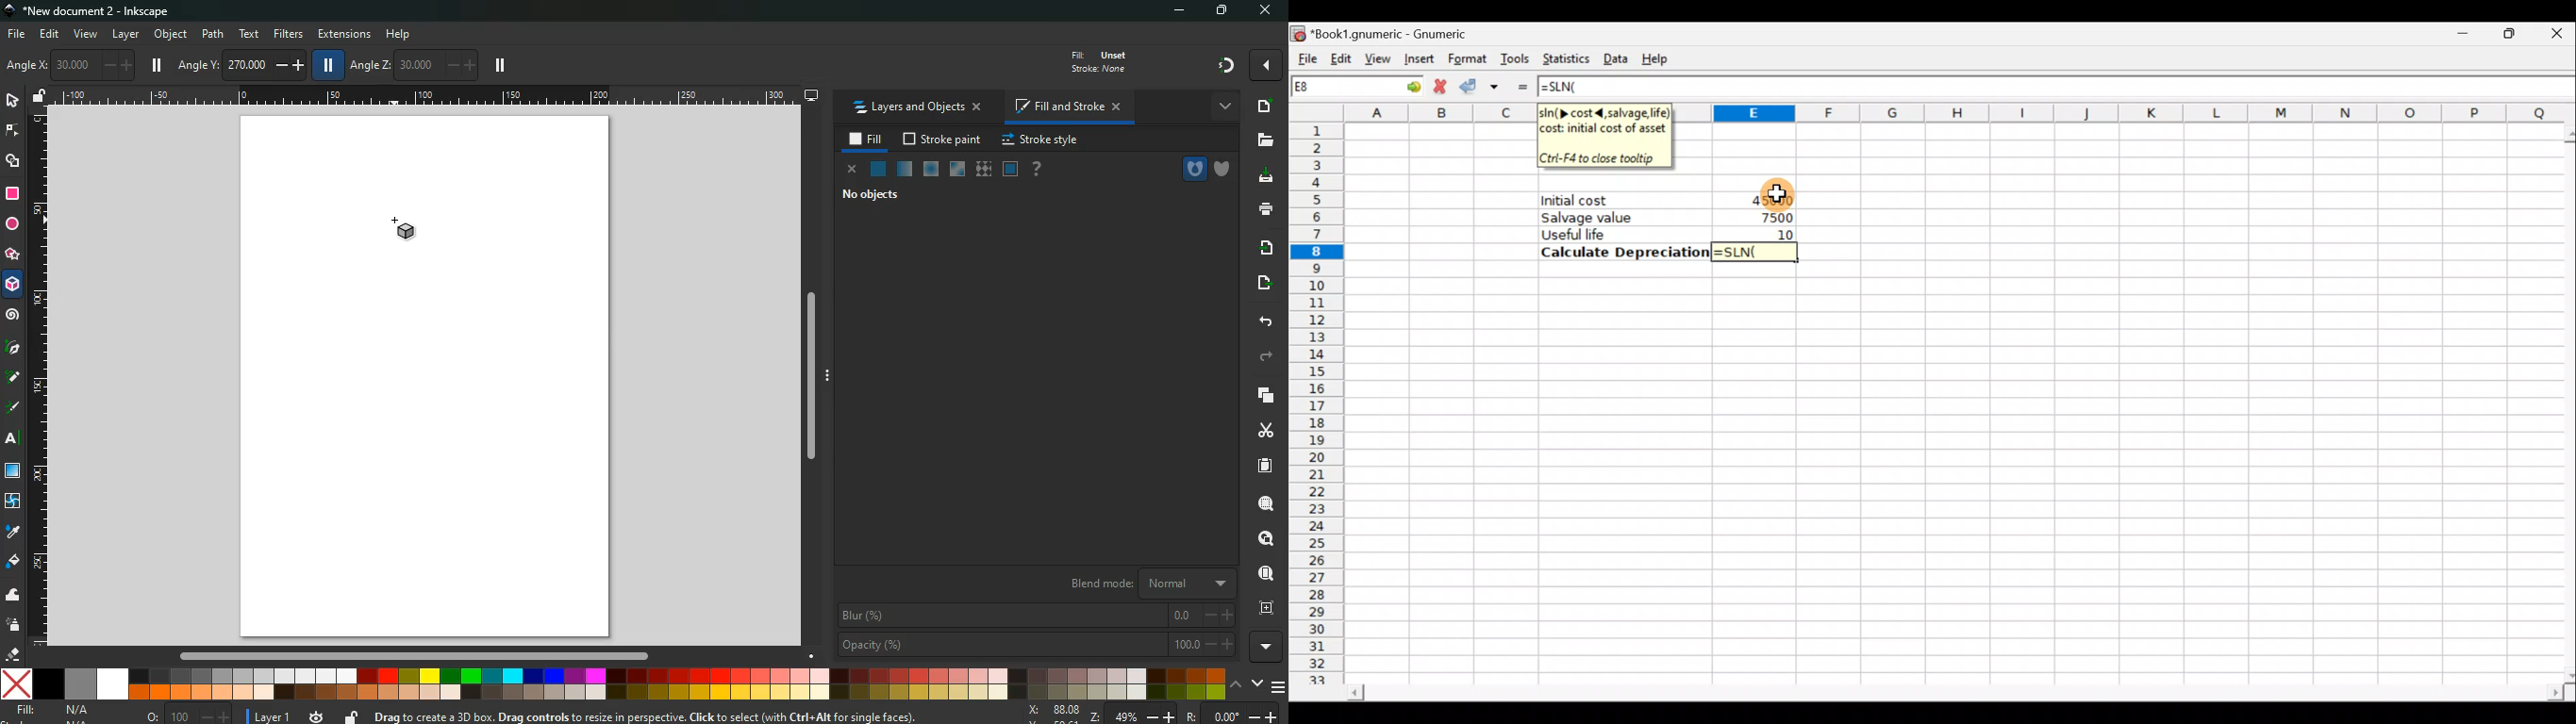  I want to click on Insert, so click(1417, 59).